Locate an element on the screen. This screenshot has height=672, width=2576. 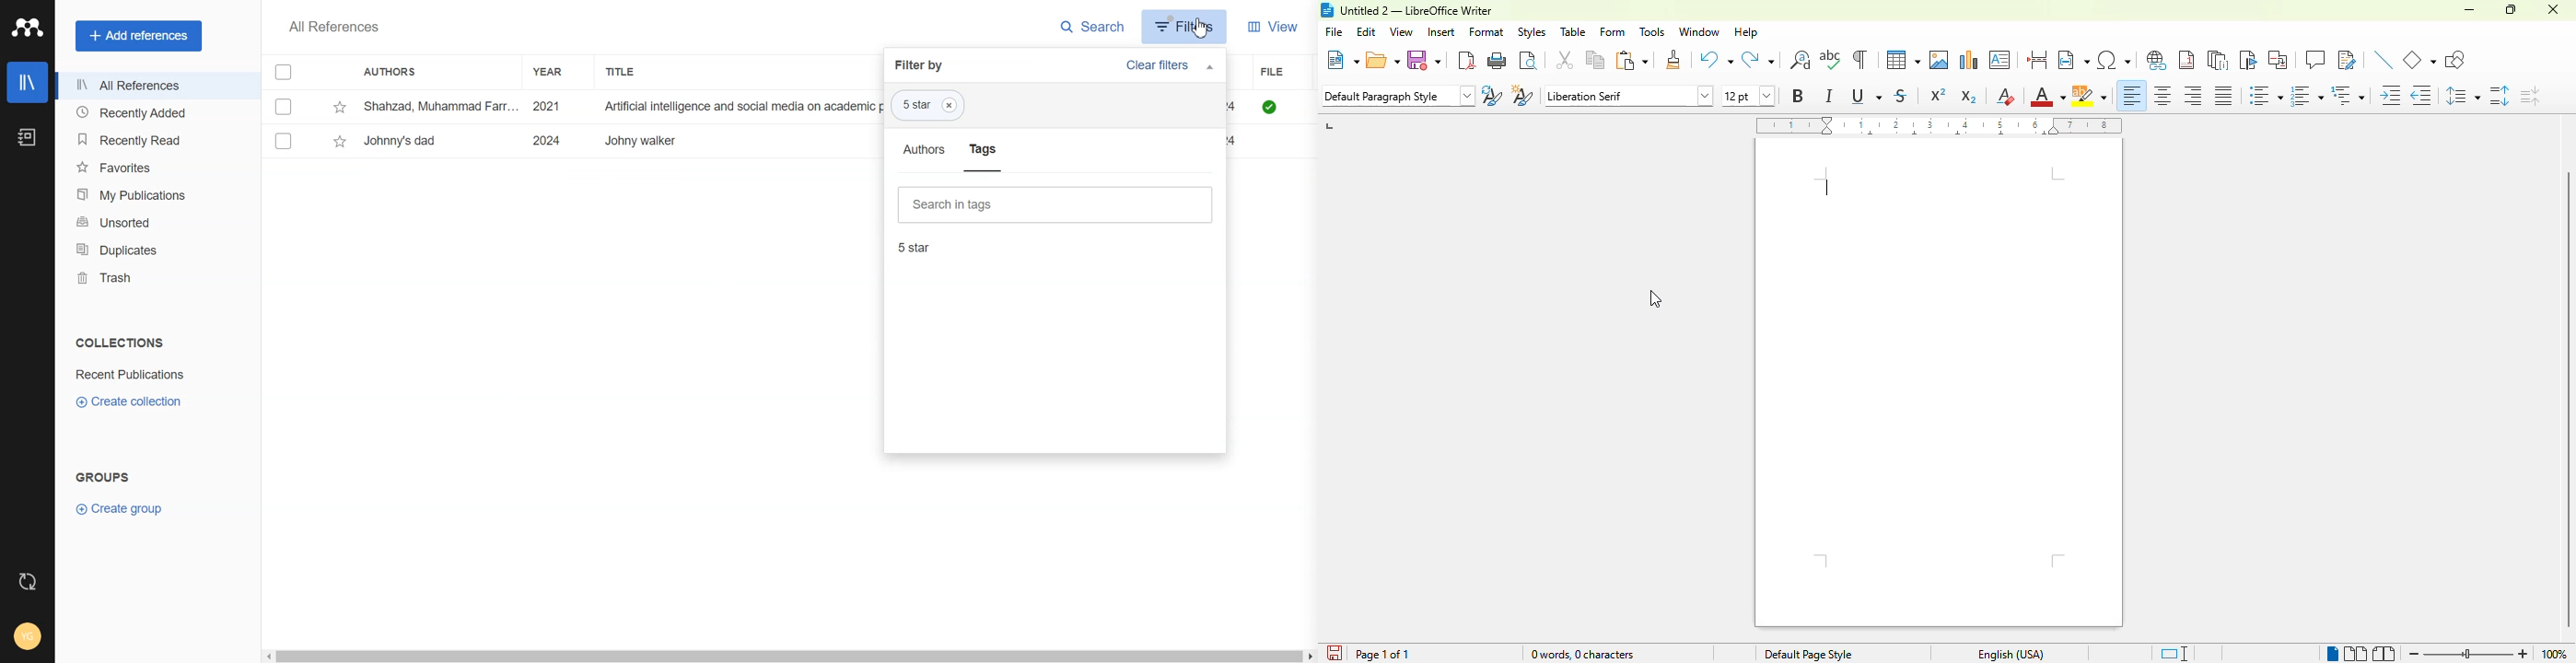
single-page view is located at coordinates (2332, 654).